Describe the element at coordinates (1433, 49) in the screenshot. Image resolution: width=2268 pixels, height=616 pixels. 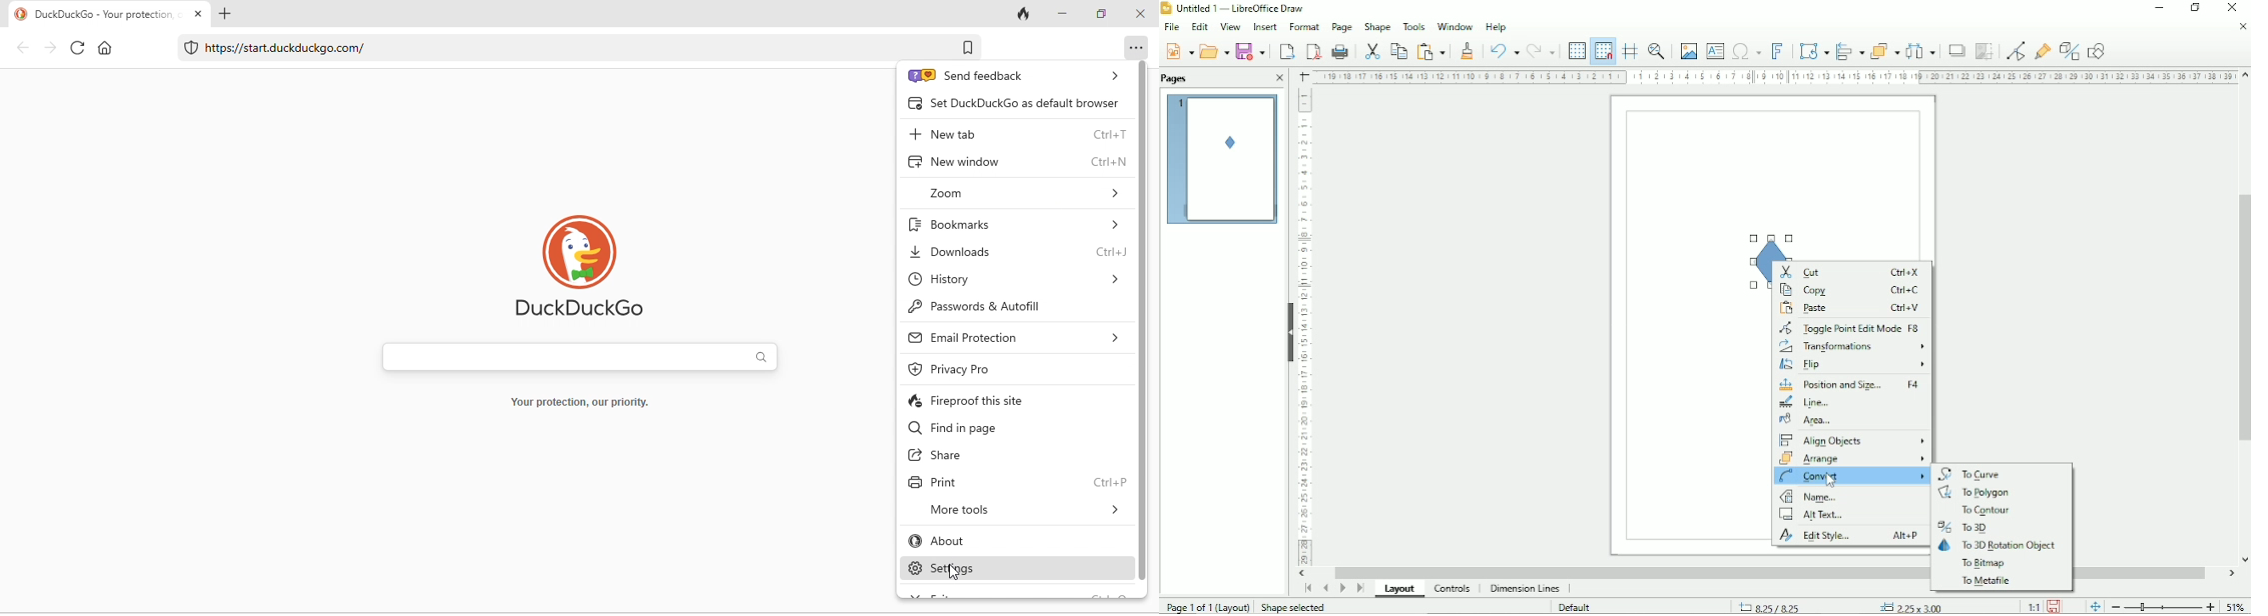
I see `Paste` at that location.